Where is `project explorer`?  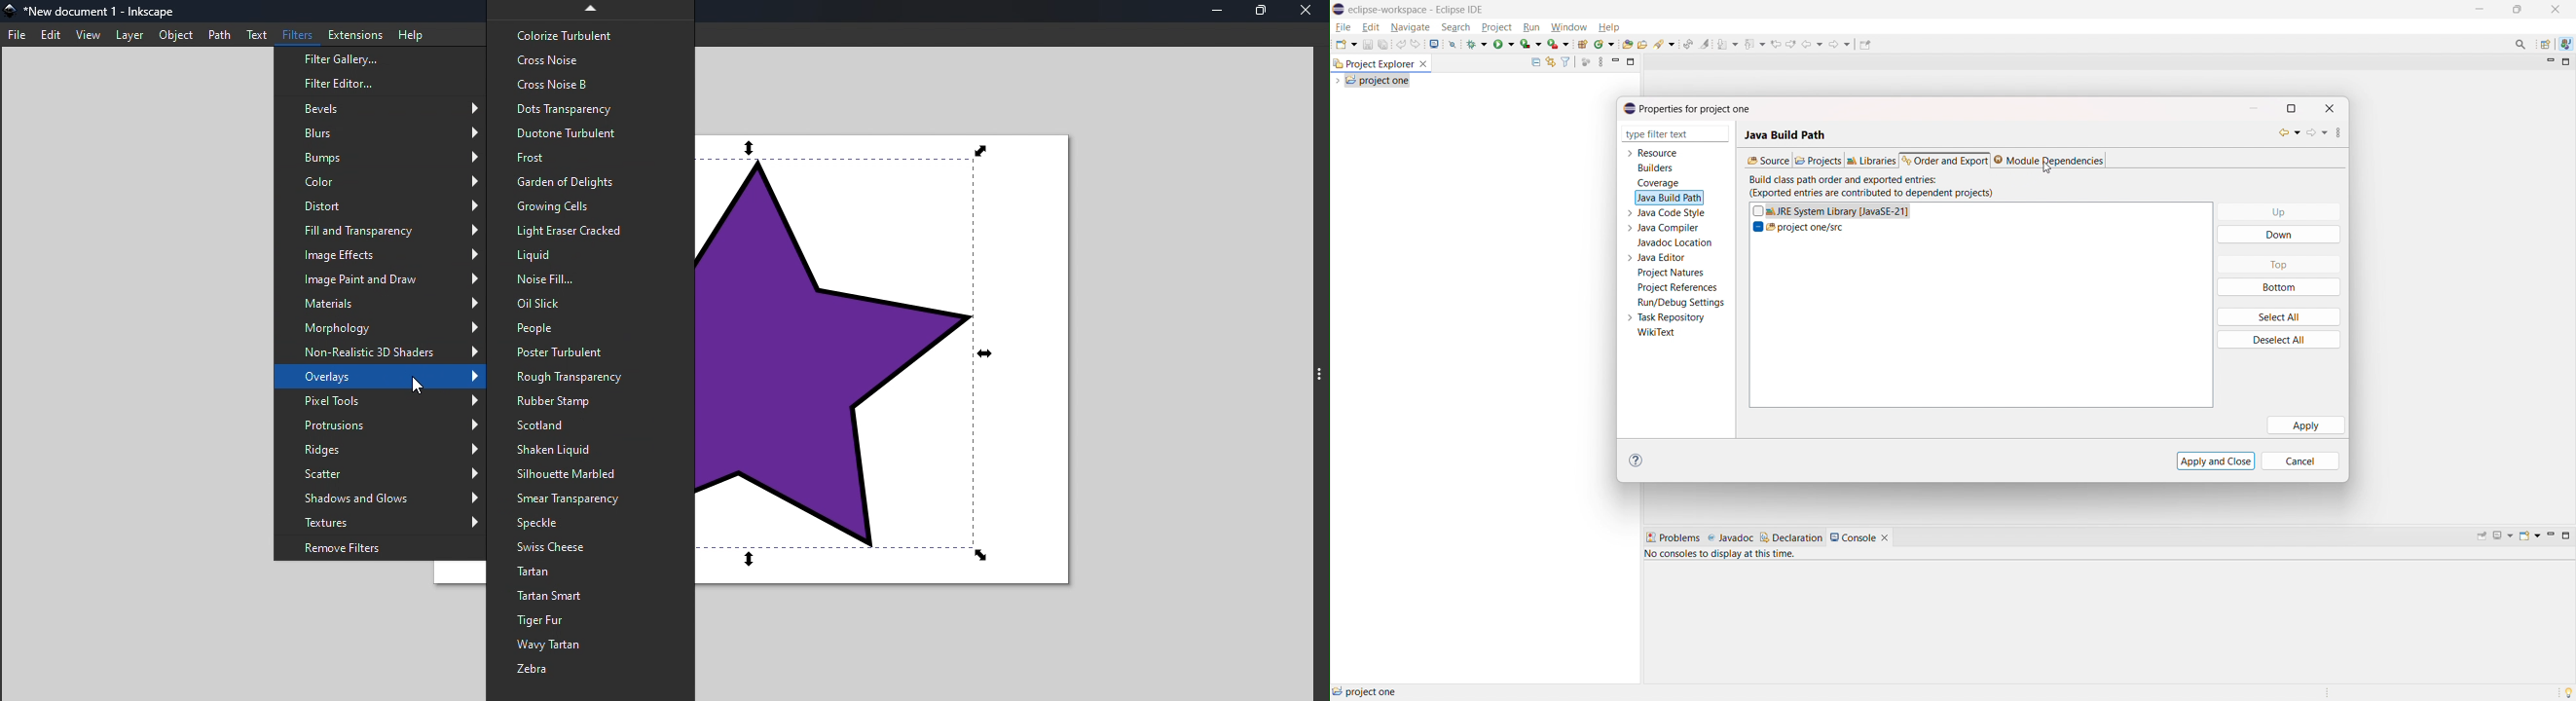 project explorer is located at coordinates (1373, 63).